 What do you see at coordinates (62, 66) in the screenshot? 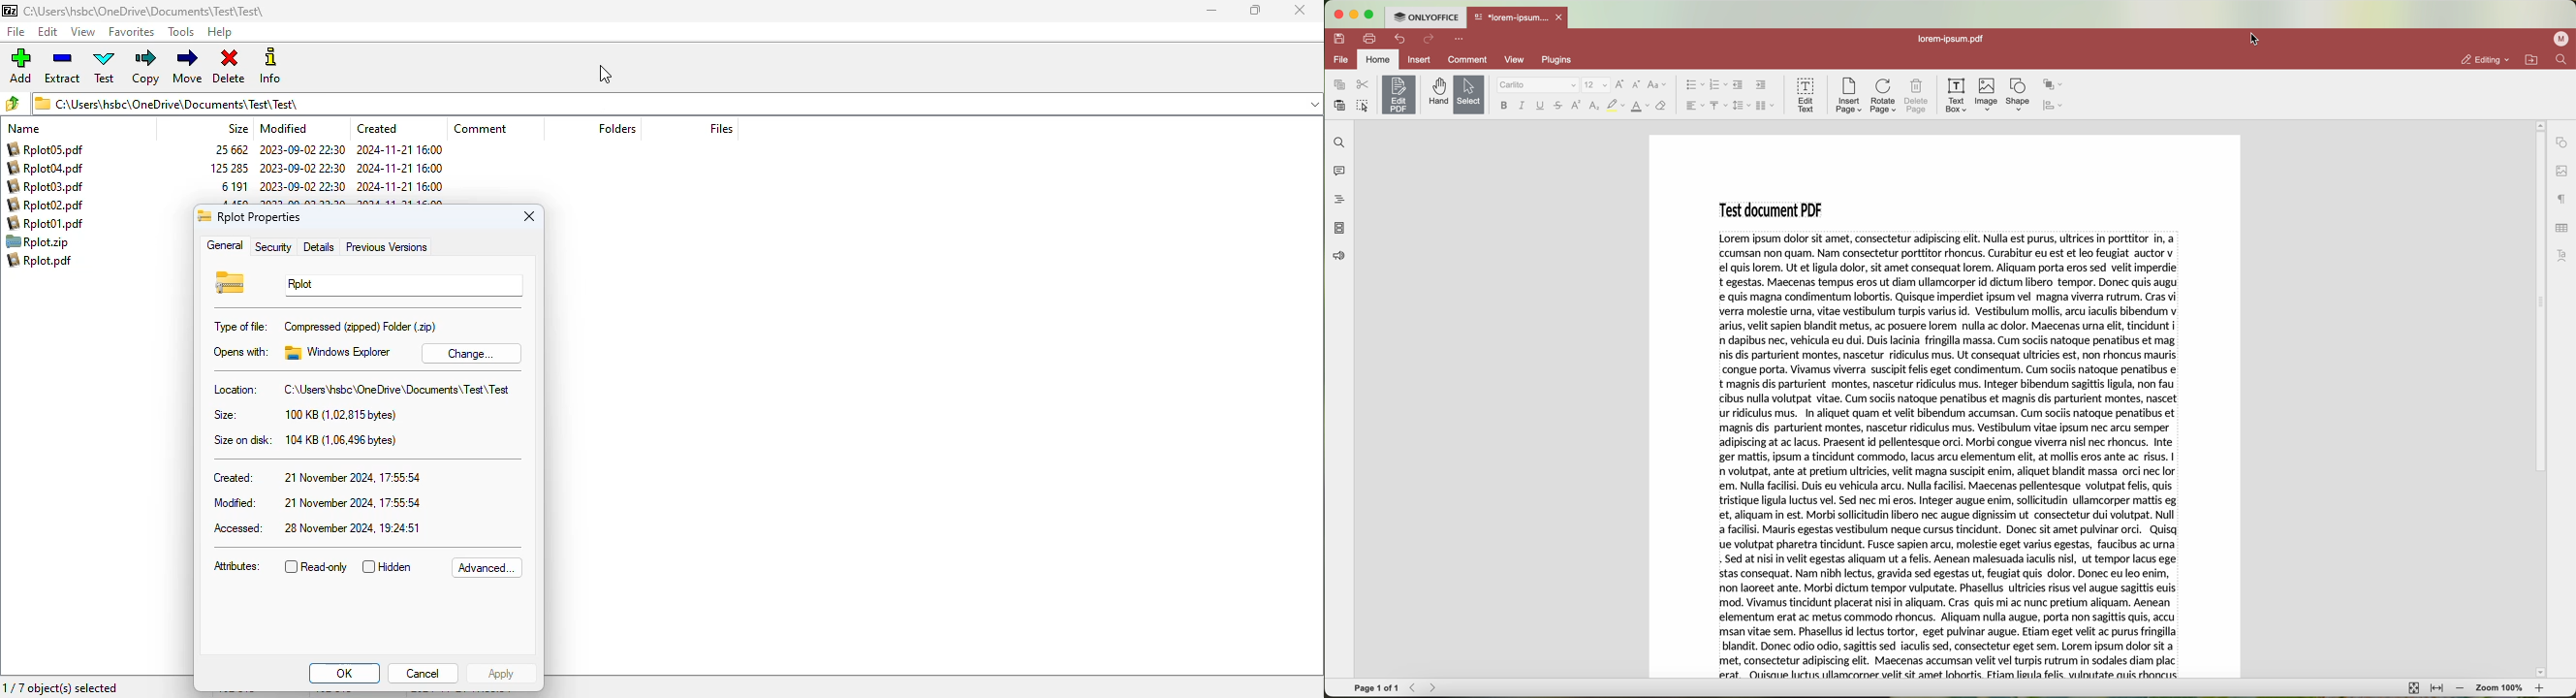
I see `extract` at bounding box center [62, 66].